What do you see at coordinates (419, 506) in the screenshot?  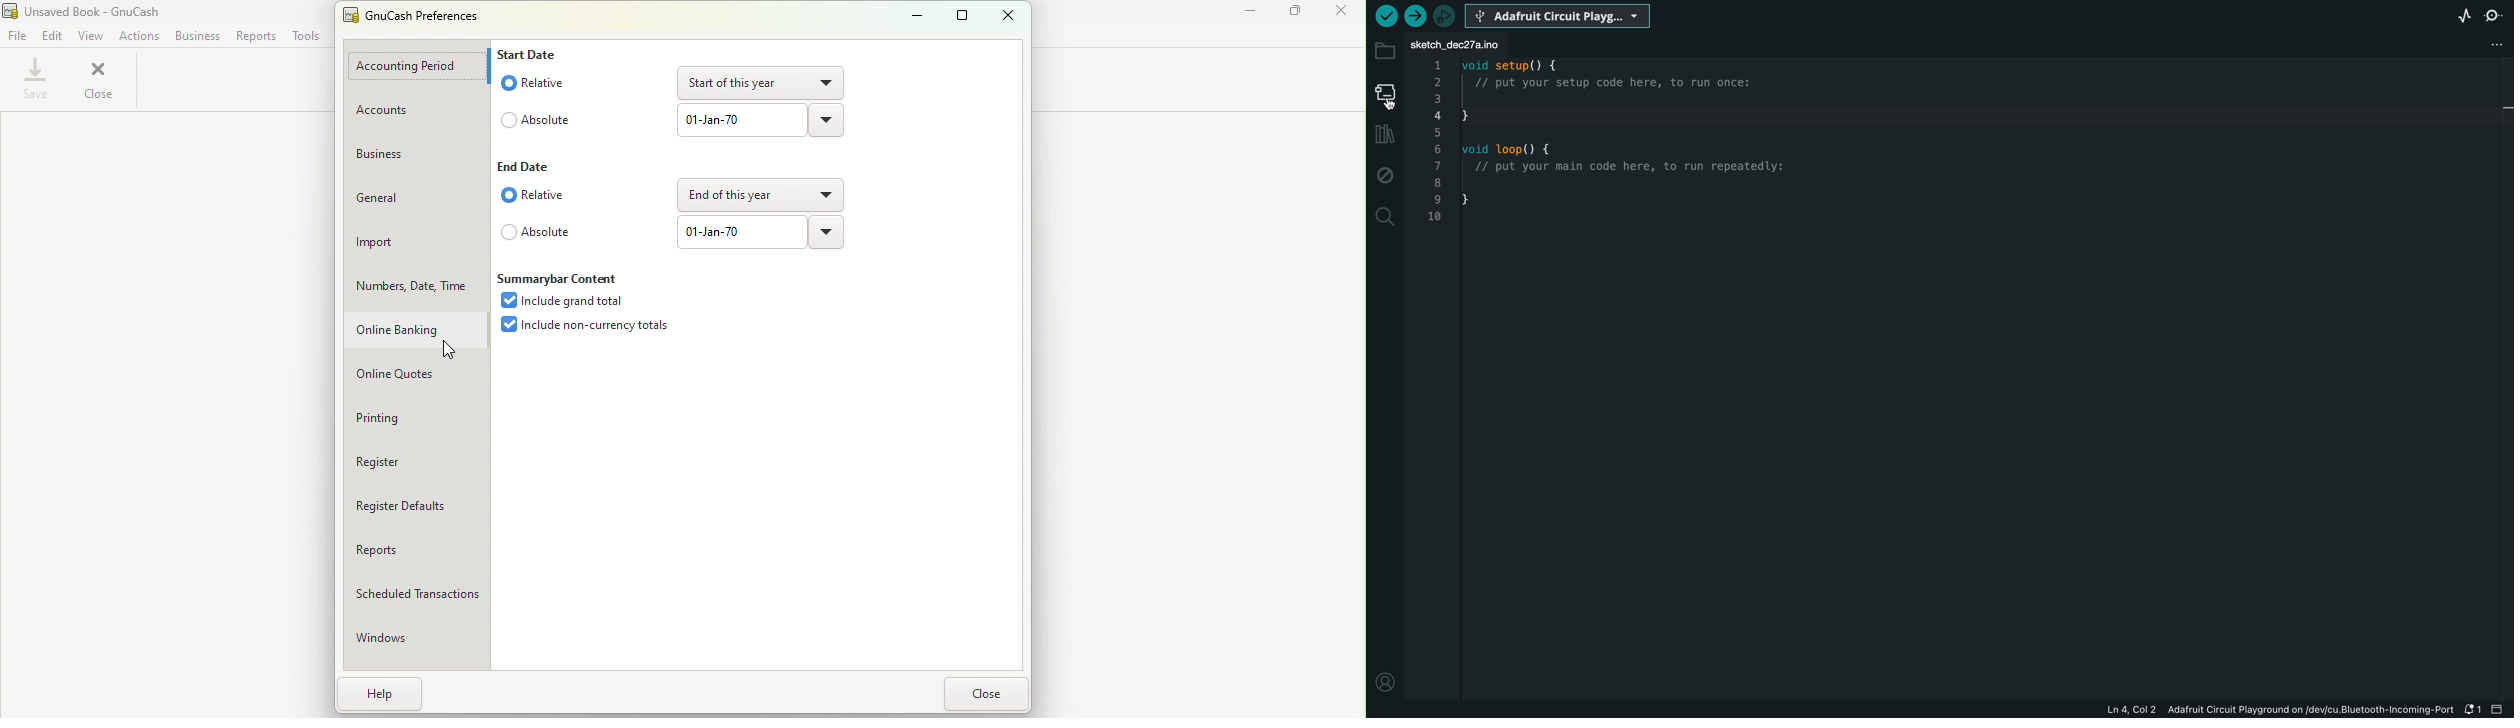 I see `Register defaults` at bounding box center [419, 506].